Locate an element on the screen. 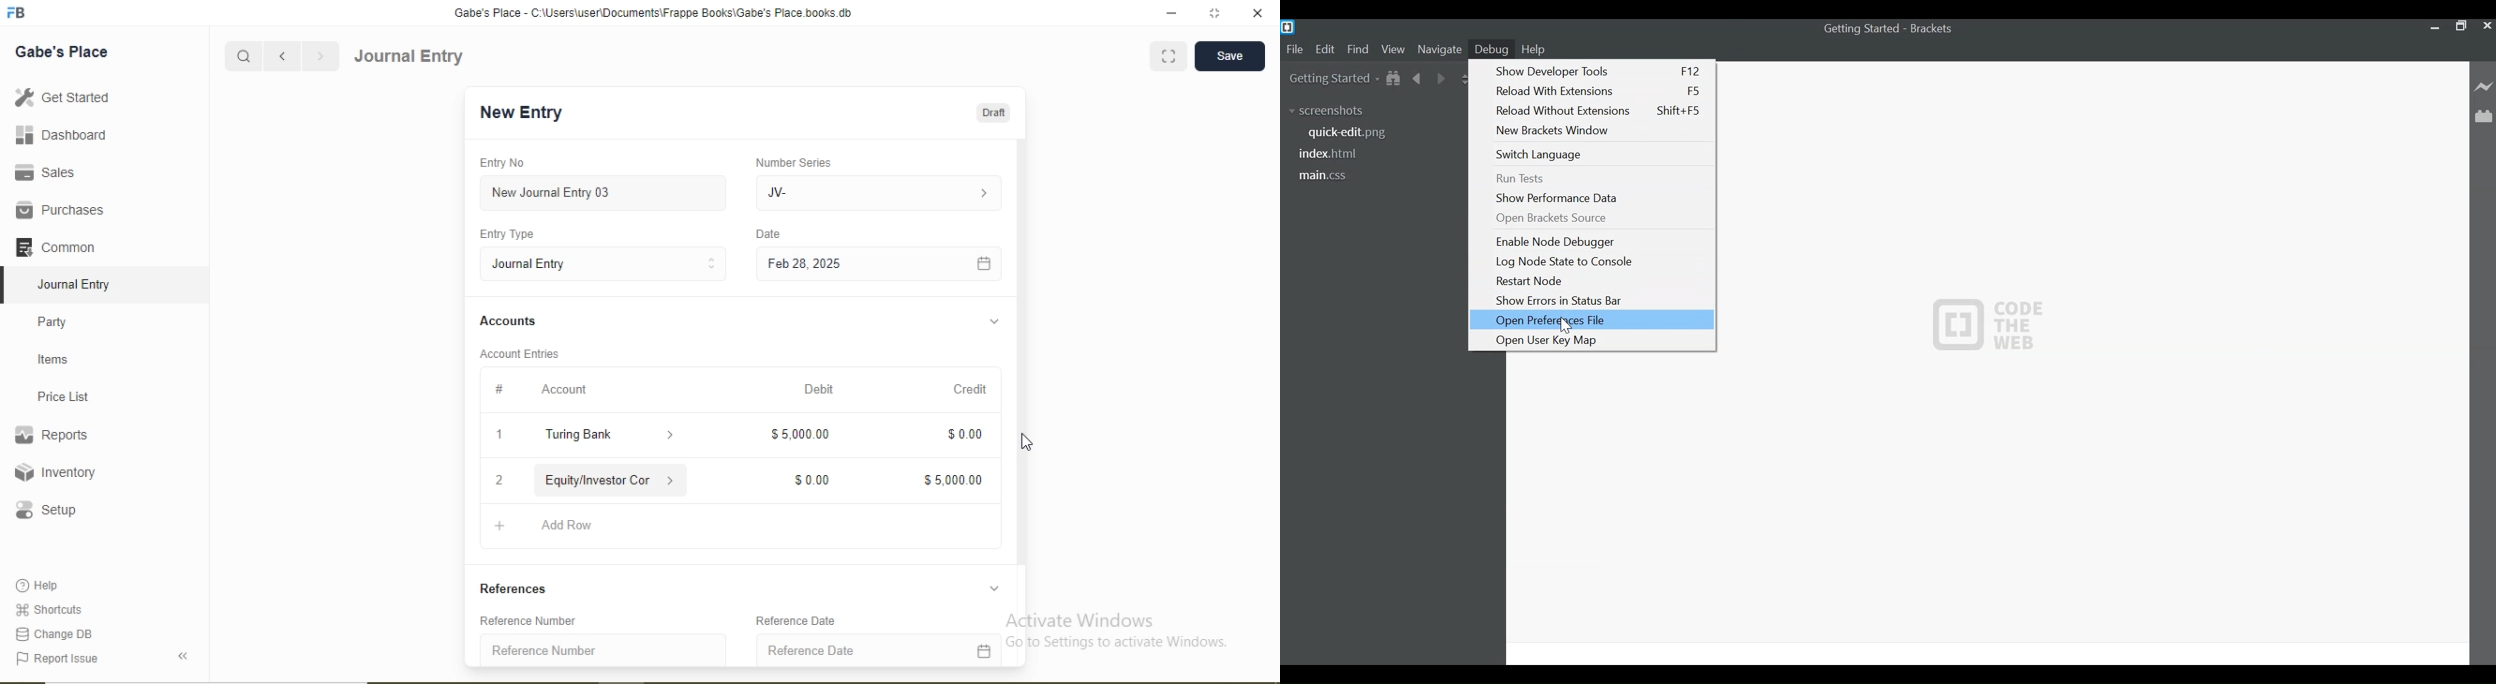 This screenshot has width=2520, height=700. Journal Entry is located at coordinates (531, 264).